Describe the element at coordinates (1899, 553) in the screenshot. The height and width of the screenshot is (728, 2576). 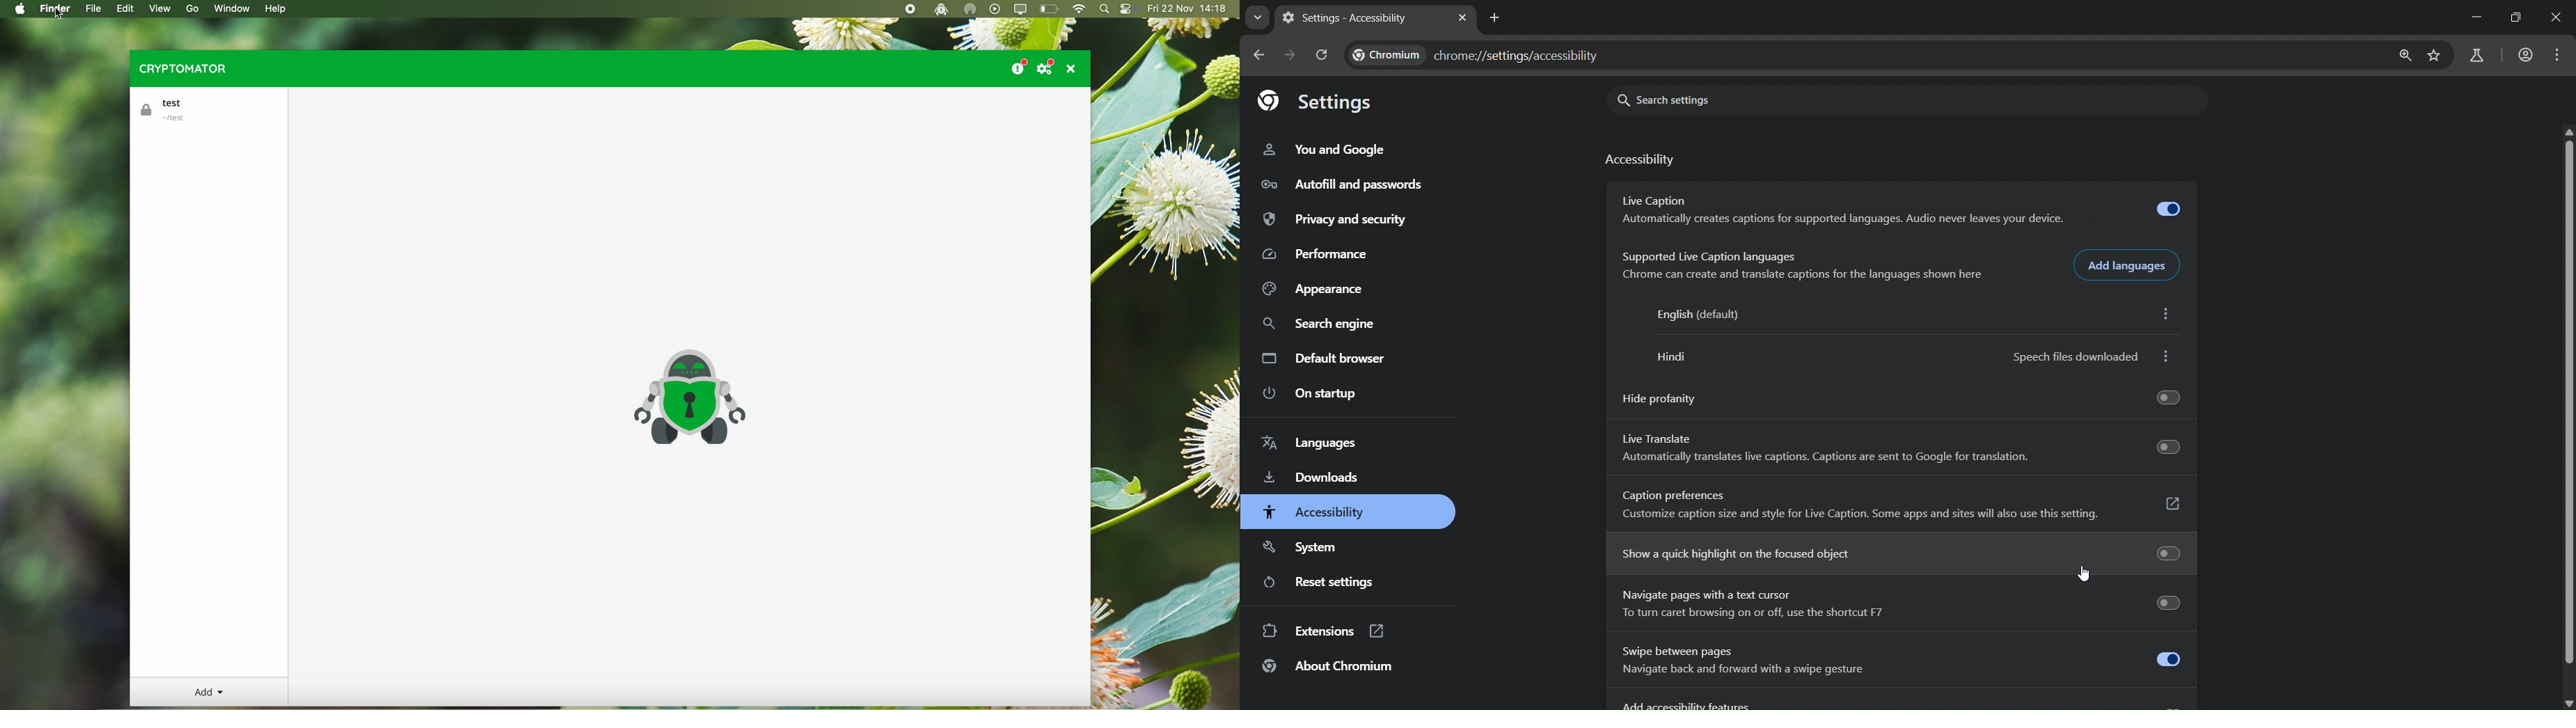
I see `Show a quick highlight on the focused object` at that location.